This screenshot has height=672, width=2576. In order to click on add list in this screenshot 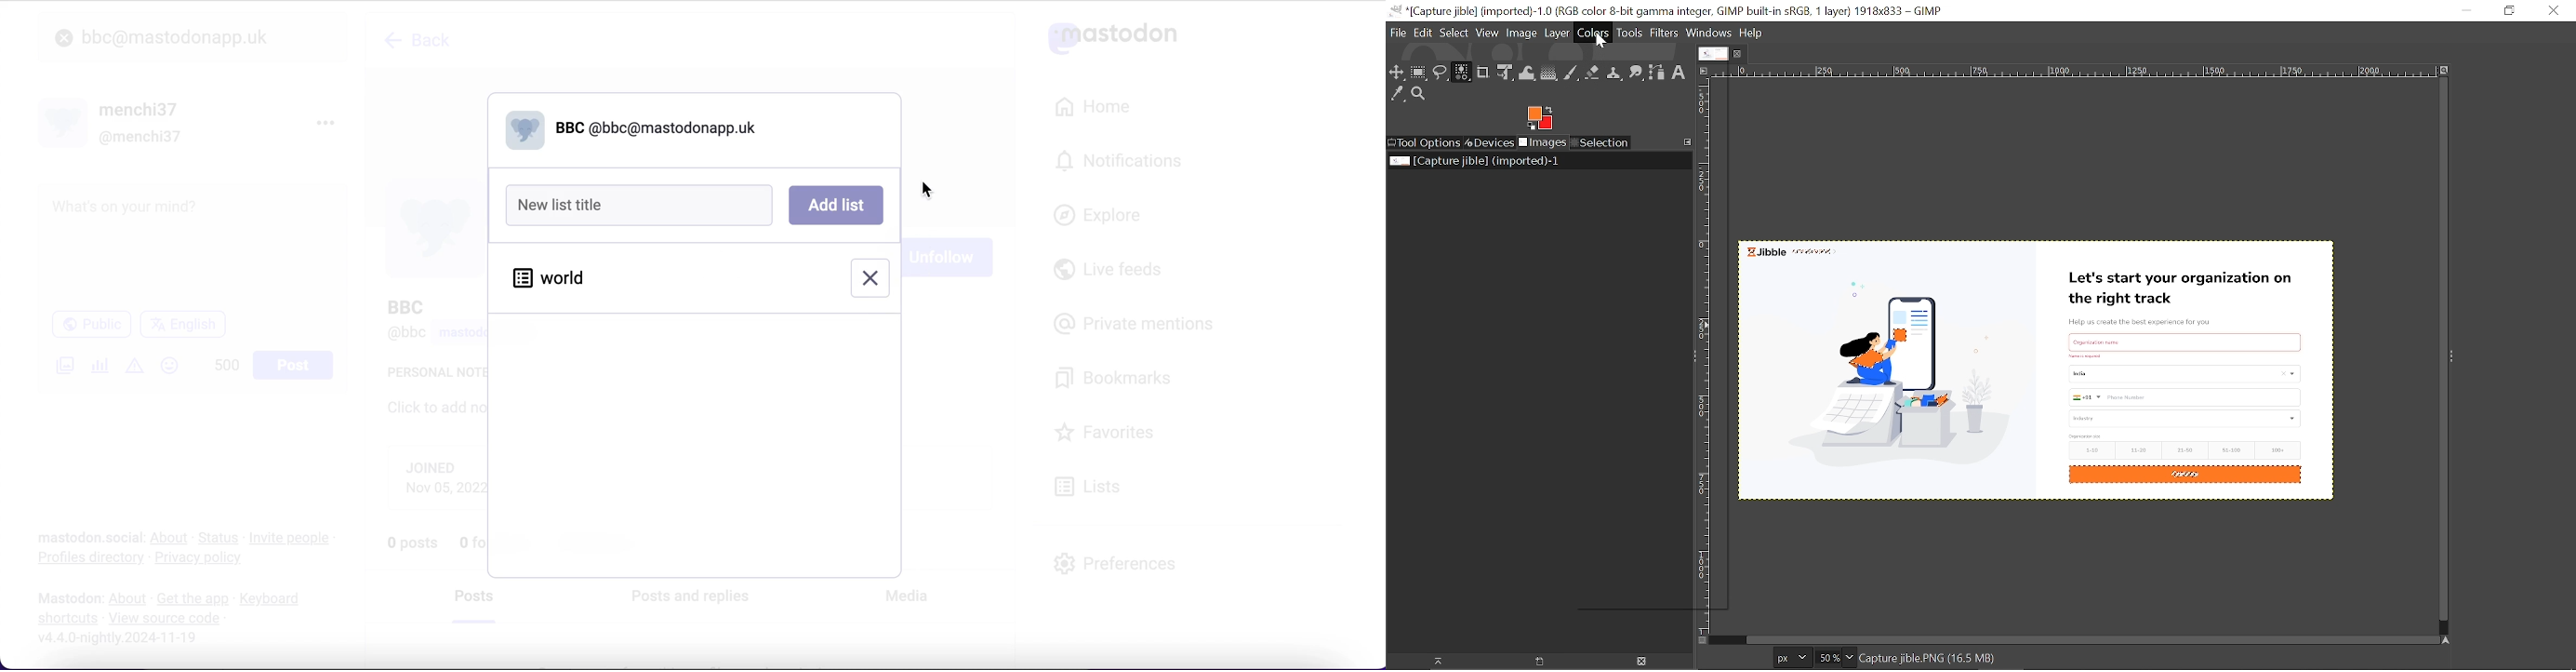, I will do `click(836, 206)`.